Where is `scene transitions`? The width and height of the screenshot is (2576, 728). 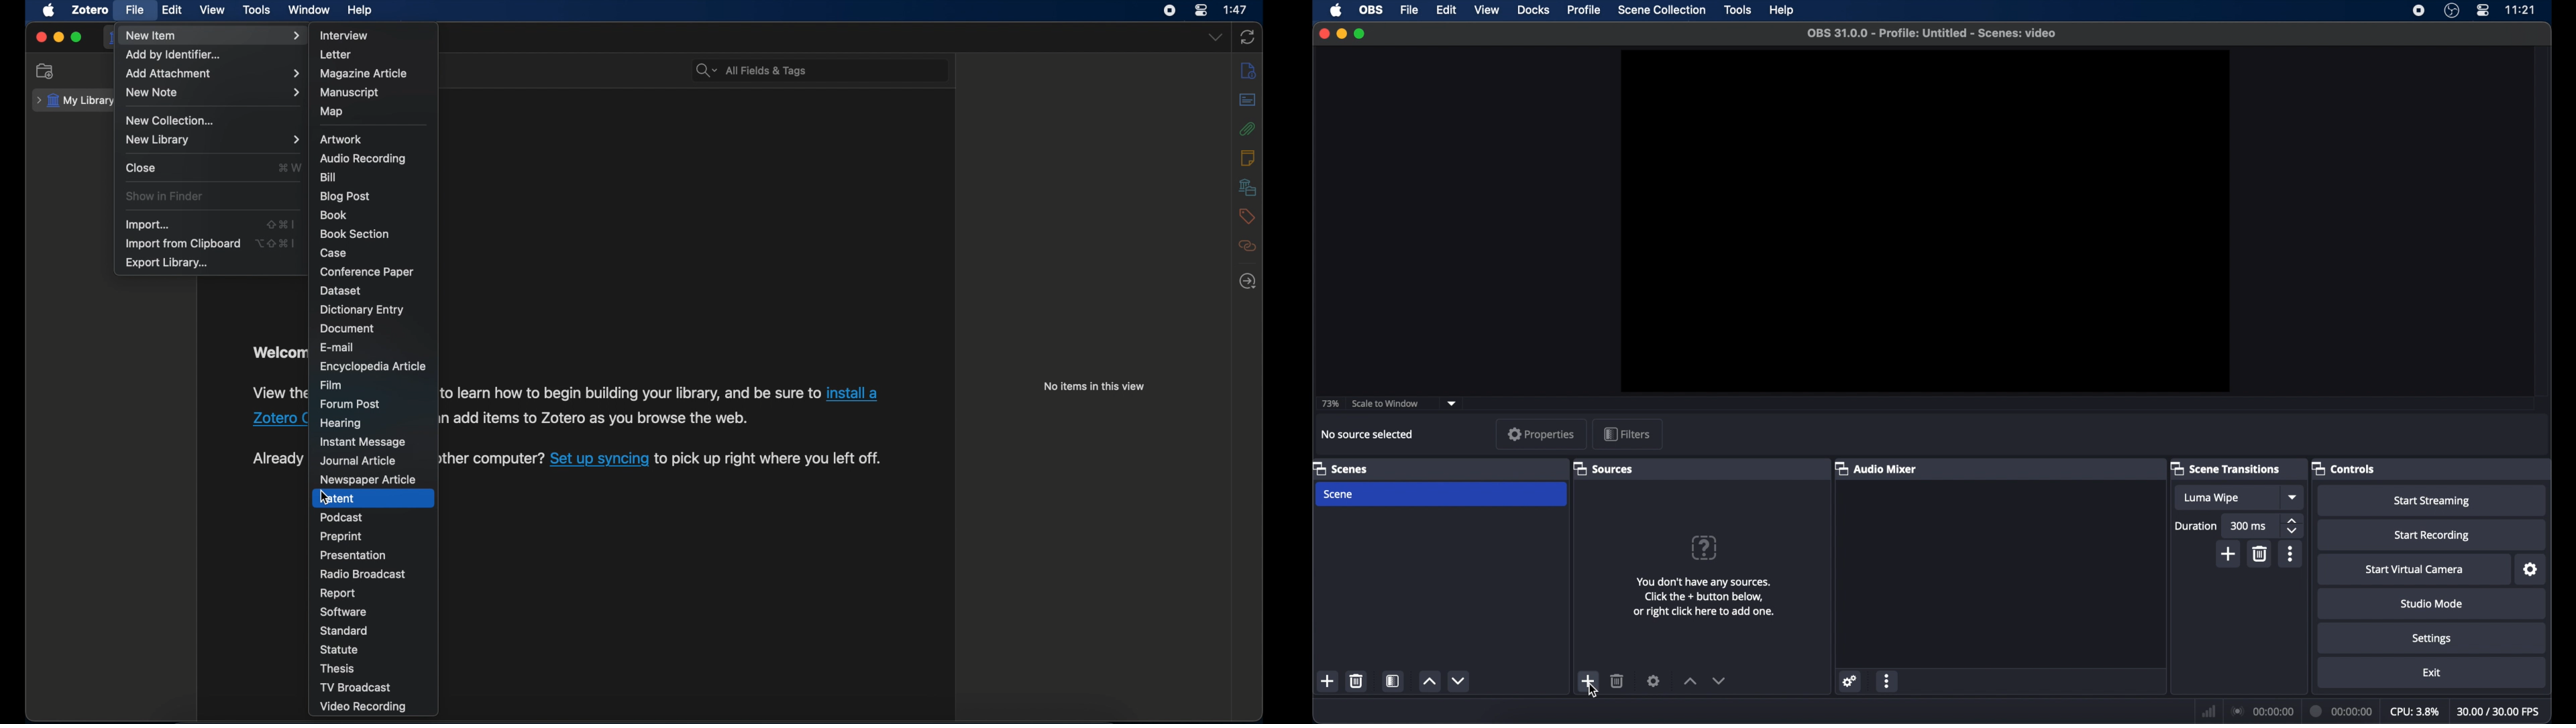 scene transitions is located at coordinates (2226, 468).